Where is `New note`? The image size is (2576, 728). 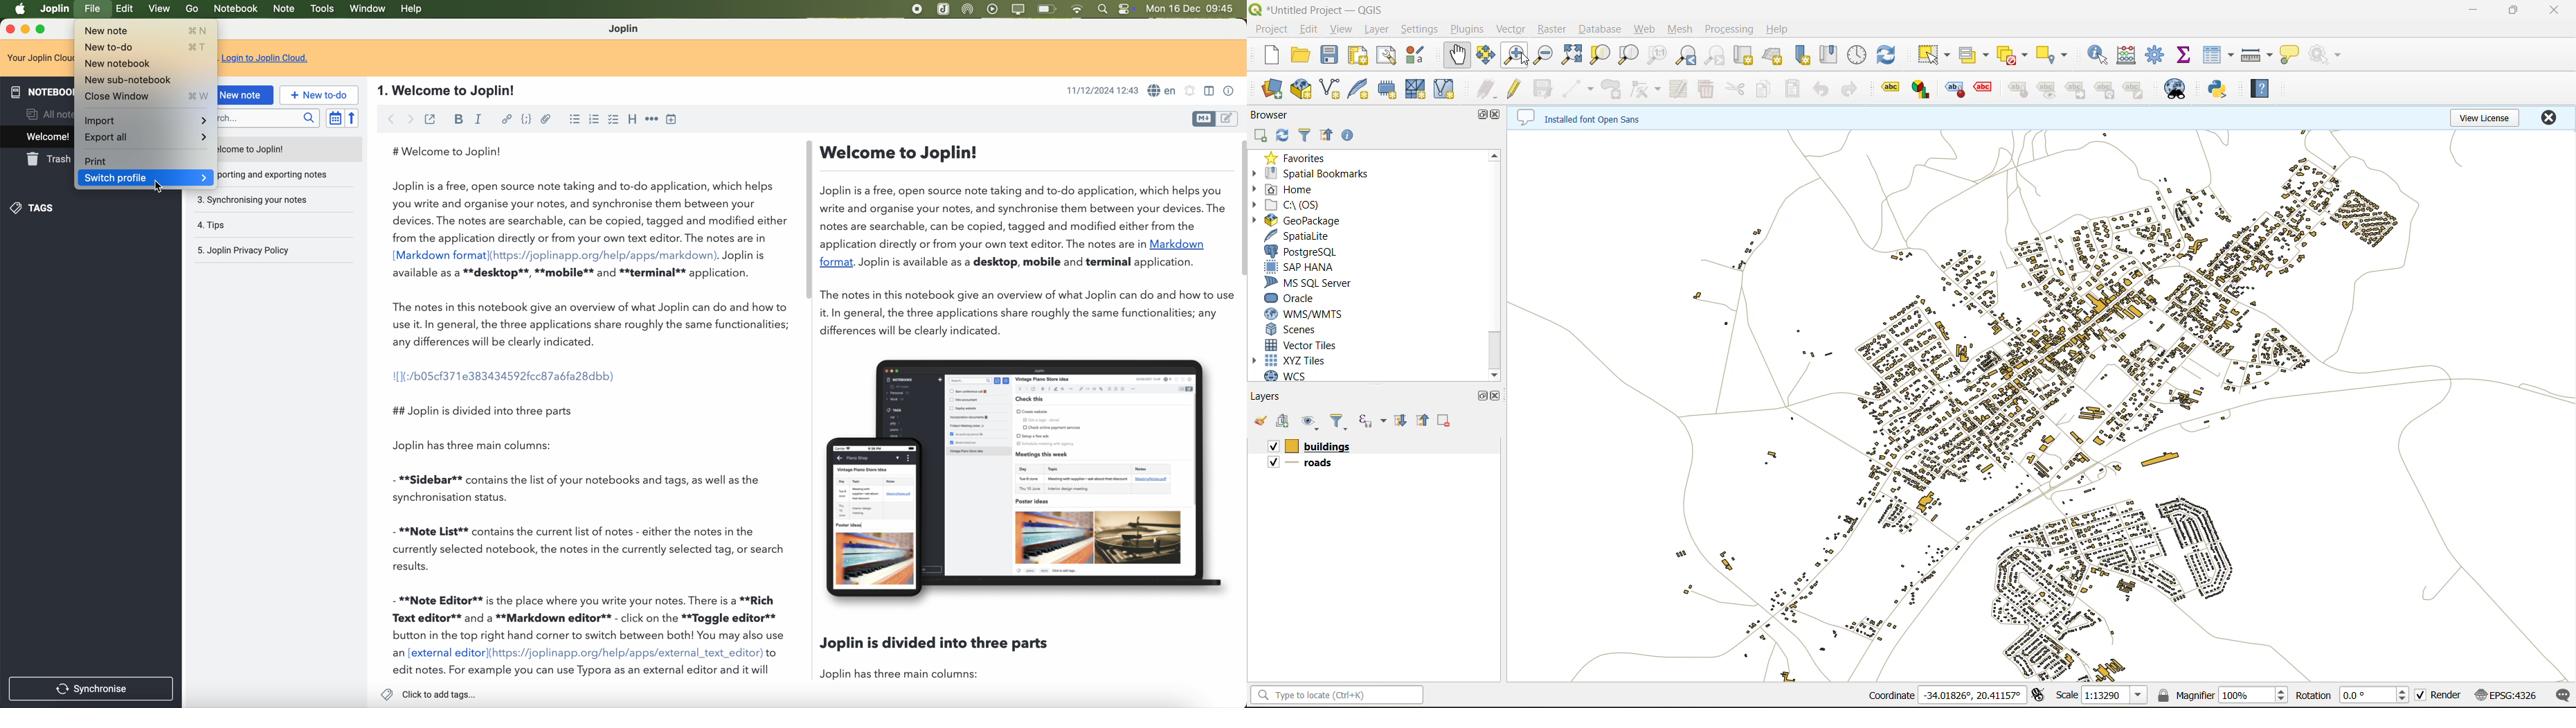
New note is located at coordinates (143, 32).